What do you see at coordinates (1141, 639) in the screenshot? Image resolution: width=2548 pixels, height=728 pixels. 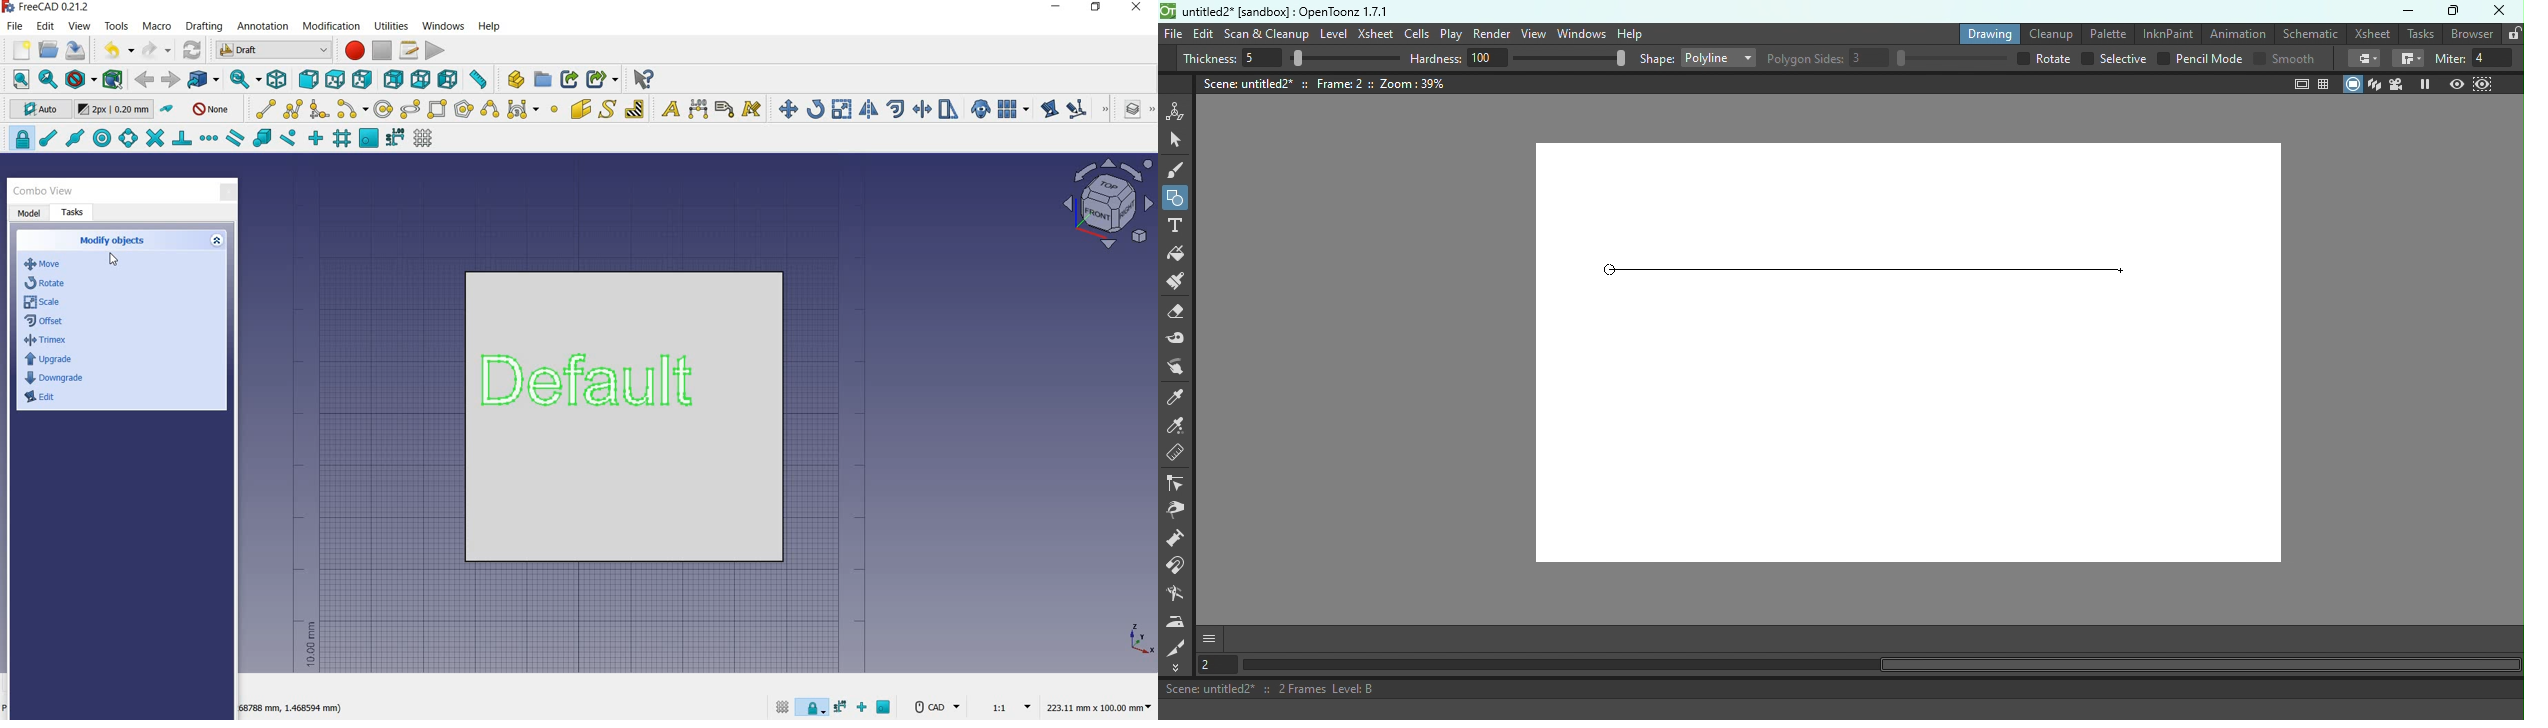 I see `xyz point` at bounding box center [1141, 639].